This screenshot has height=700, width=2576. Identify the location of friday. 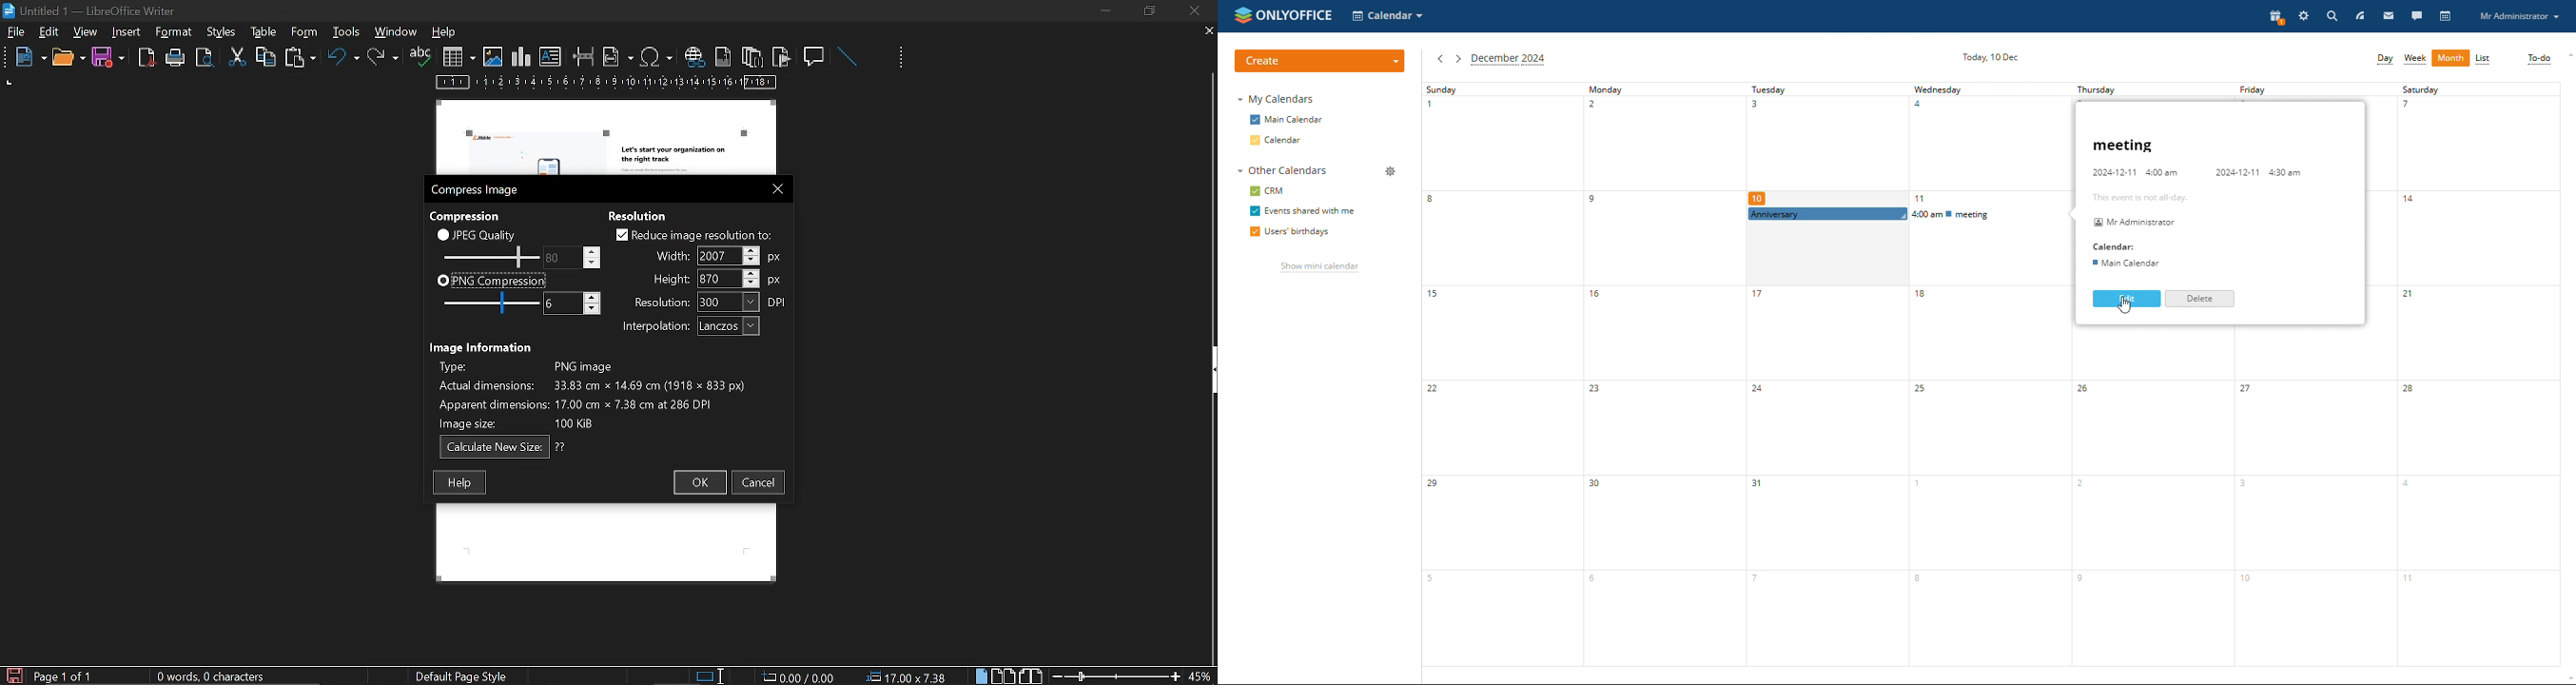
(2310, 89).